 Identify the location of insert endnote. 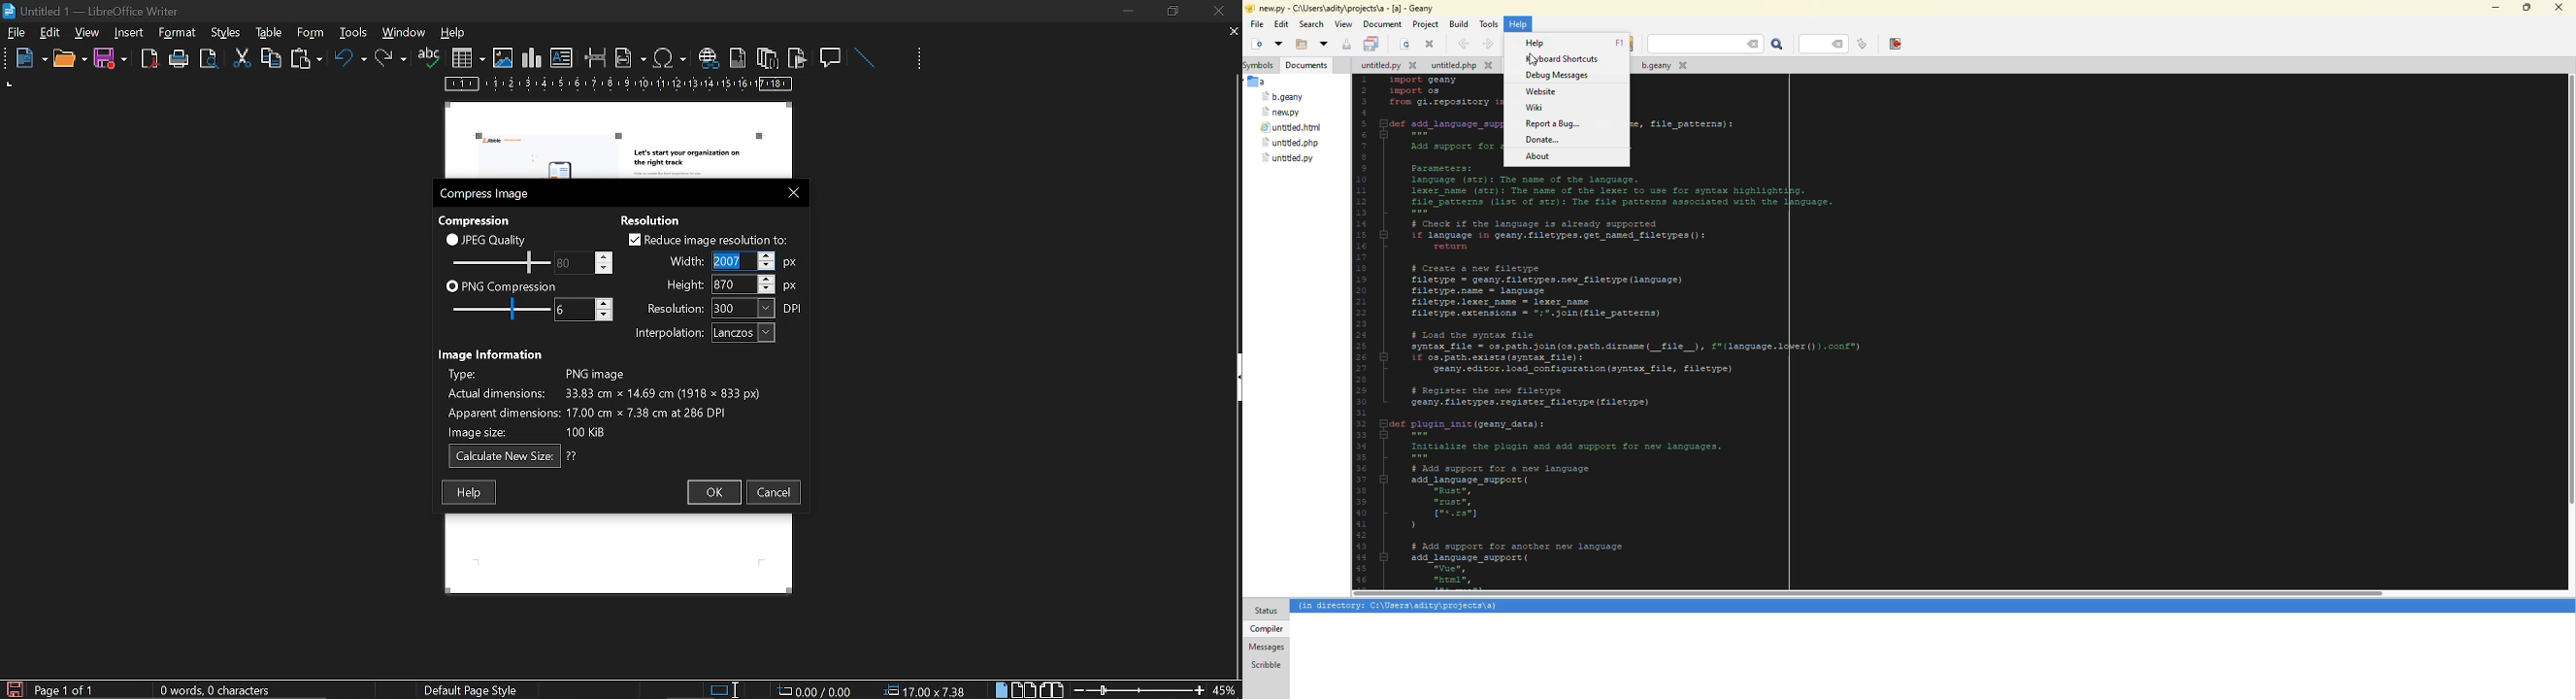
(767, 57).